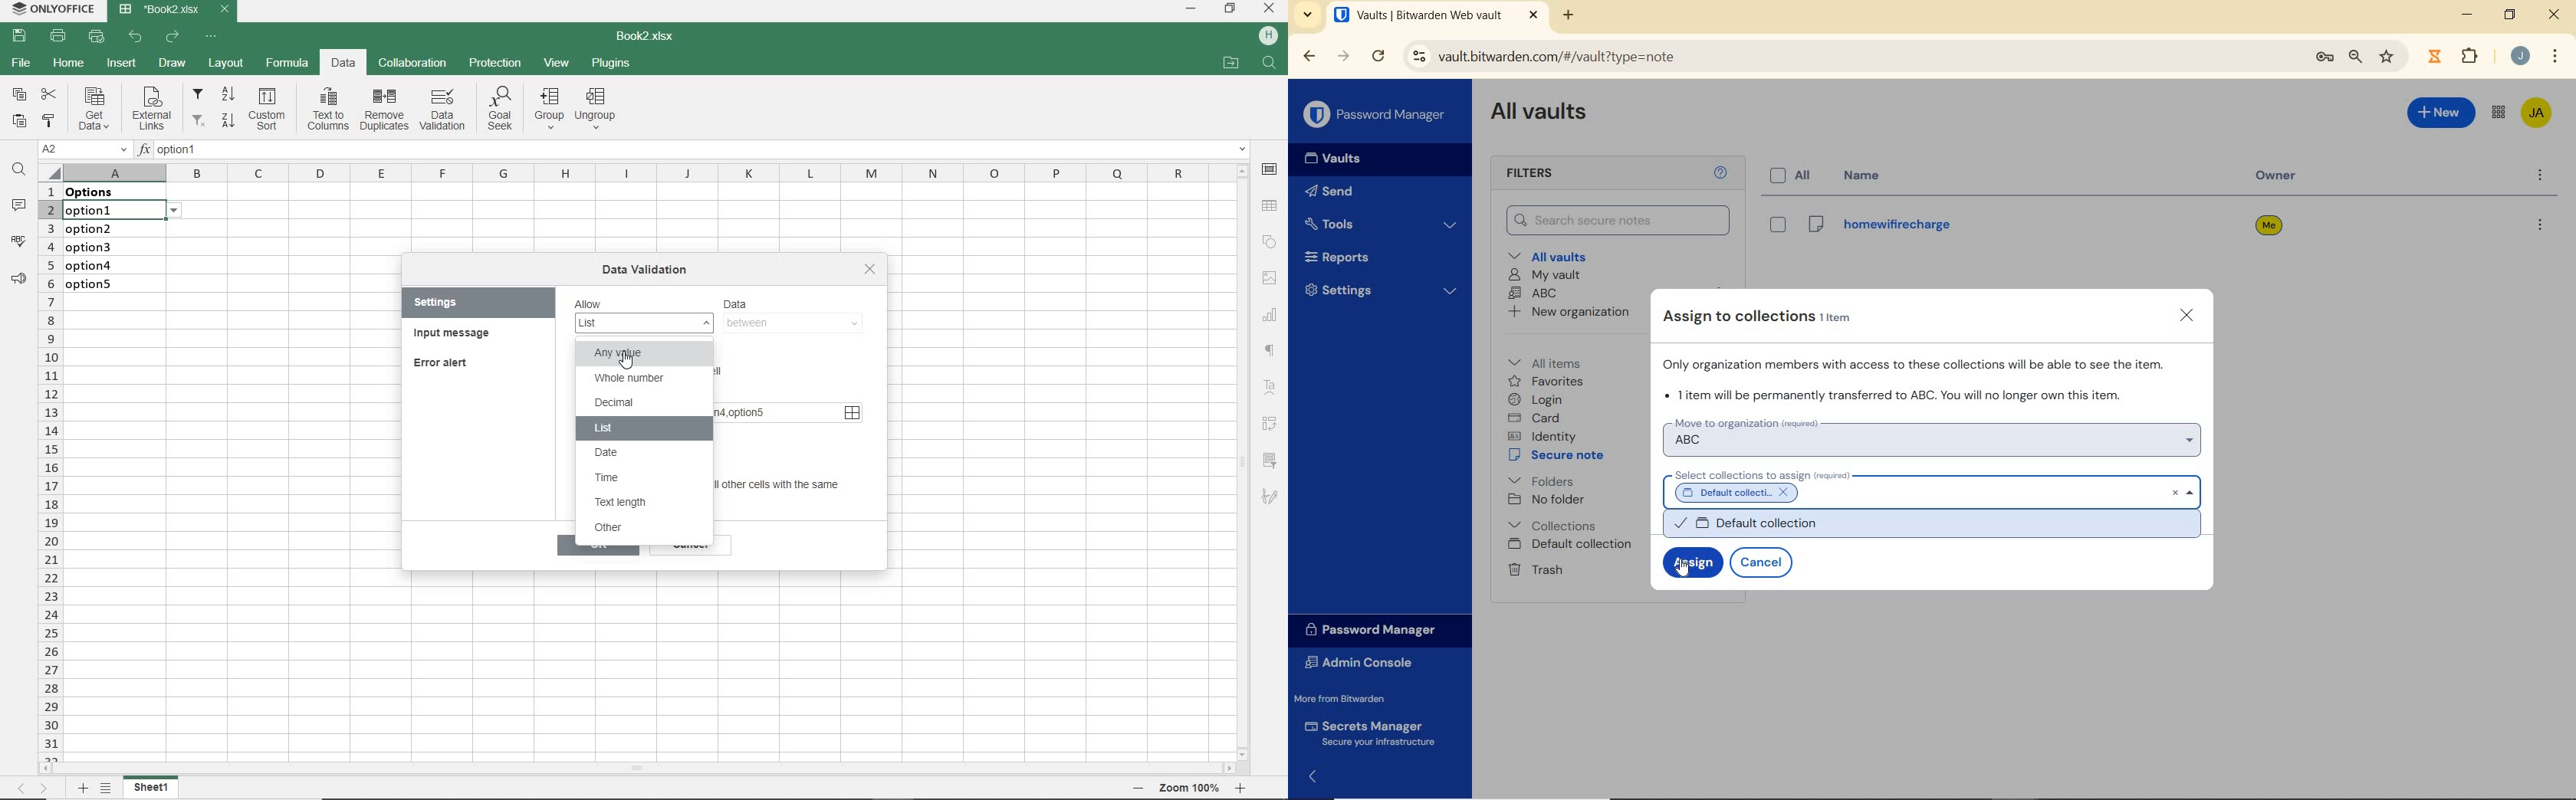 Image resolution: width=2576 pixels, height=812 pixels. Describe the element at coordinates (646, 323) in the screenshot. I see `list` at that location.